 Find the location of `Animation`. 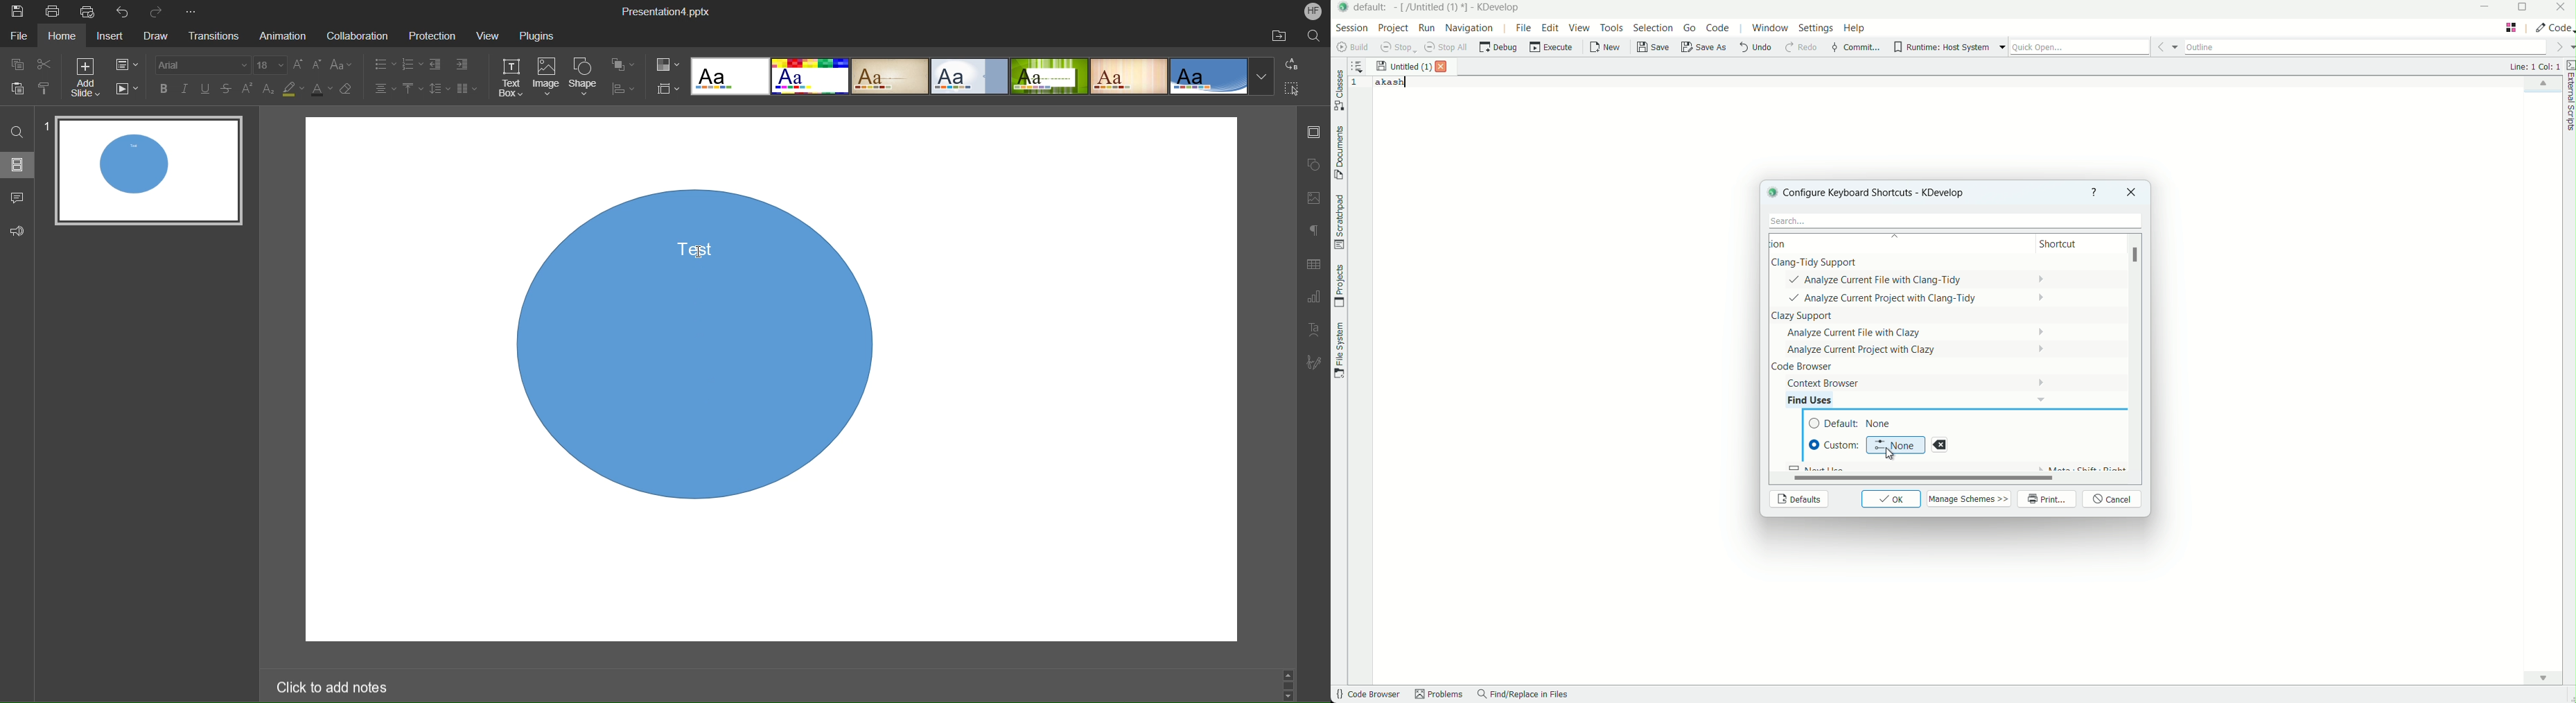

Animation is located at coordinates (285, 35).